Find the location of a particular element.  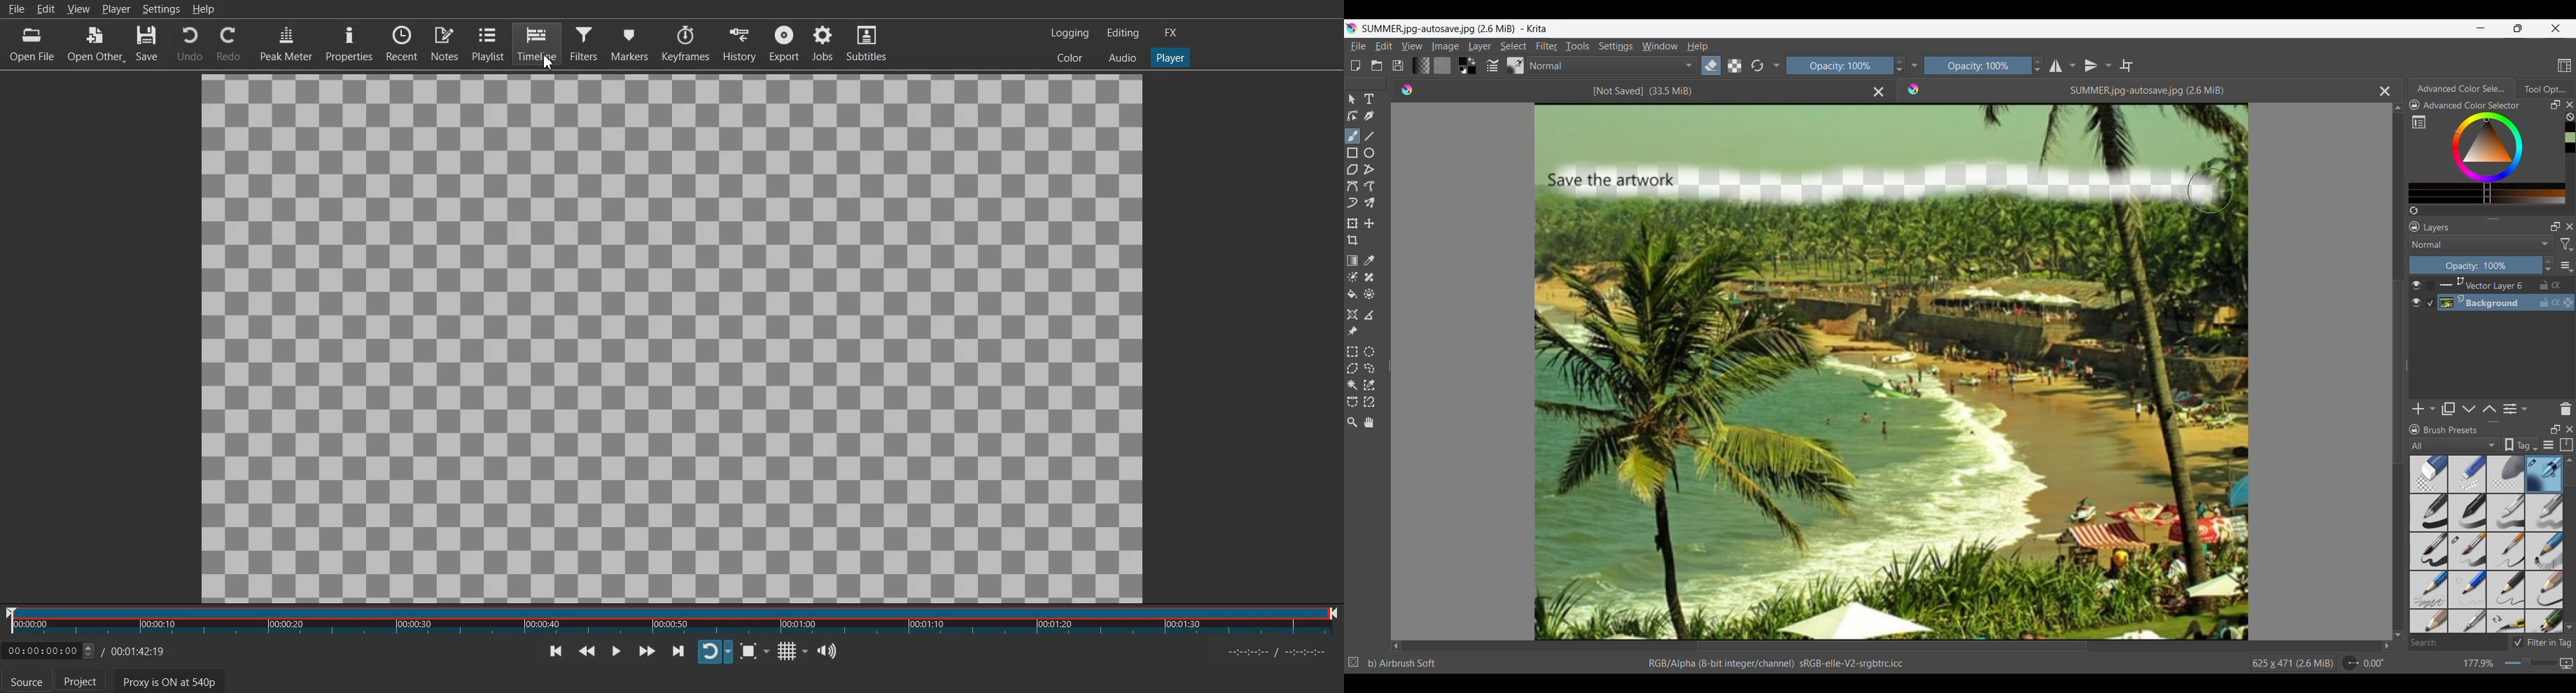

Select shapes tool is located at coordinates (1352, 99).